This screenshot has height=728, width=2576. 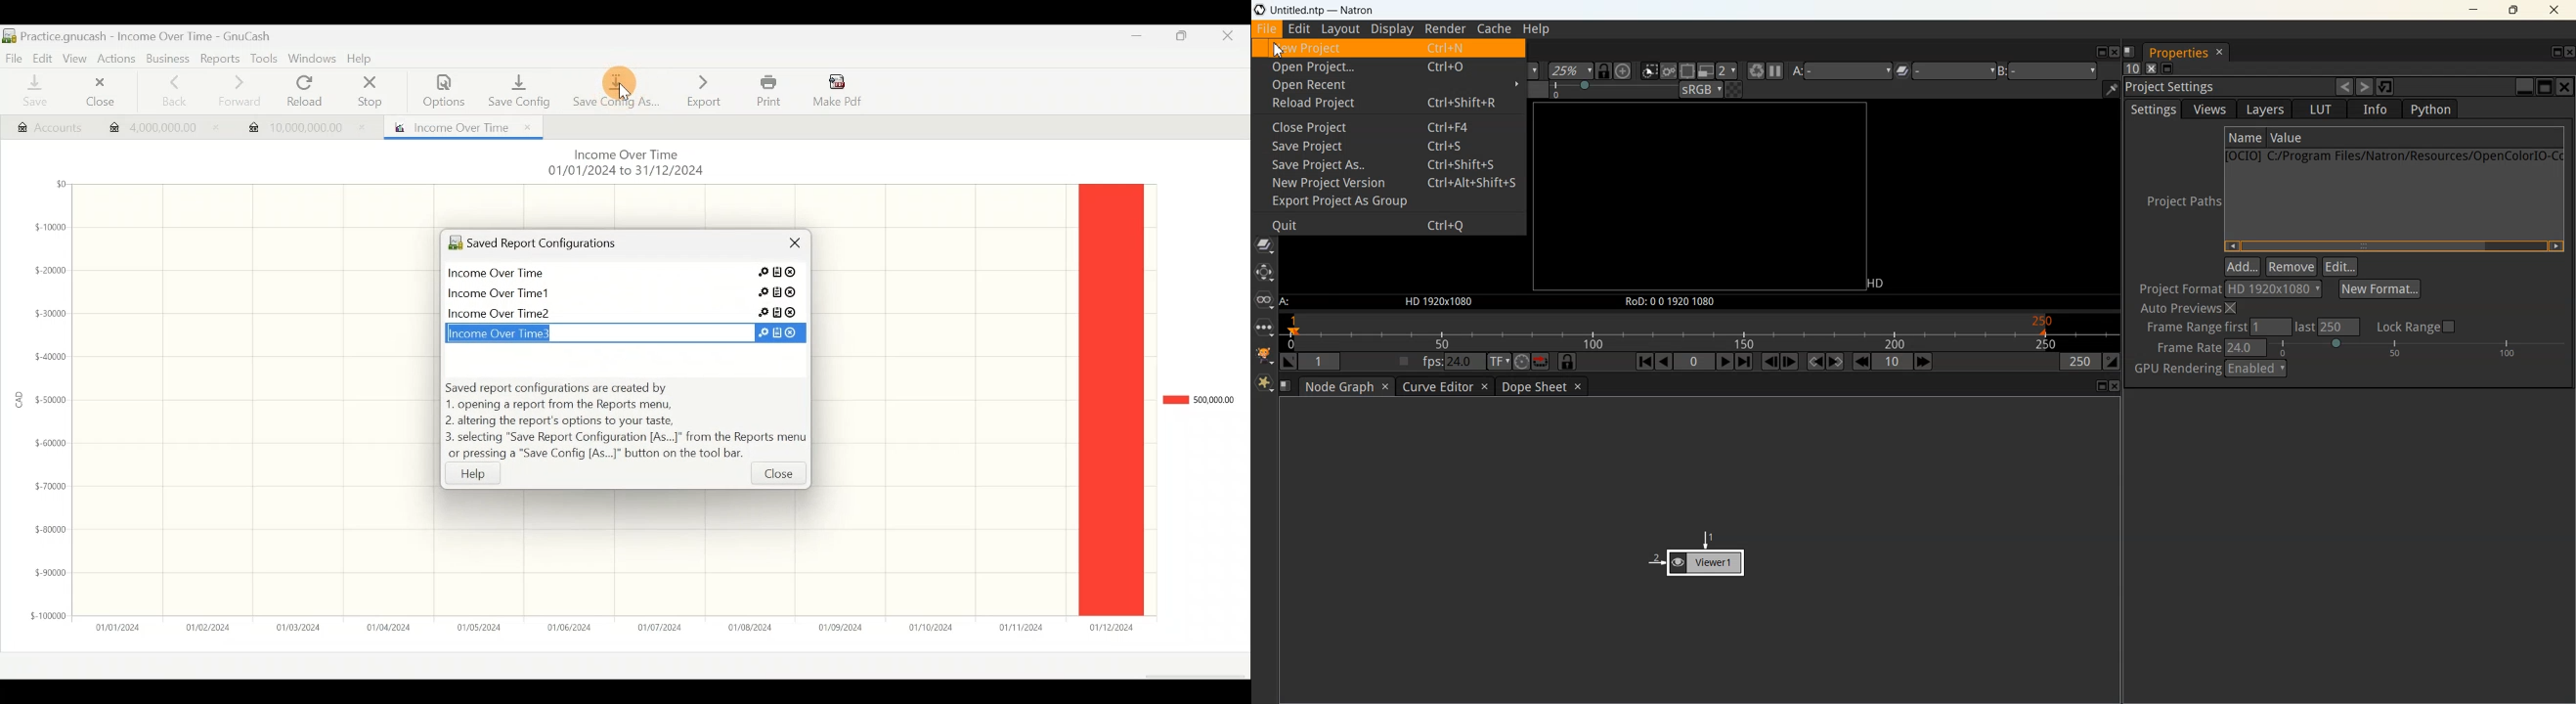 I want to click on Actions, so click(x=116, y=58).